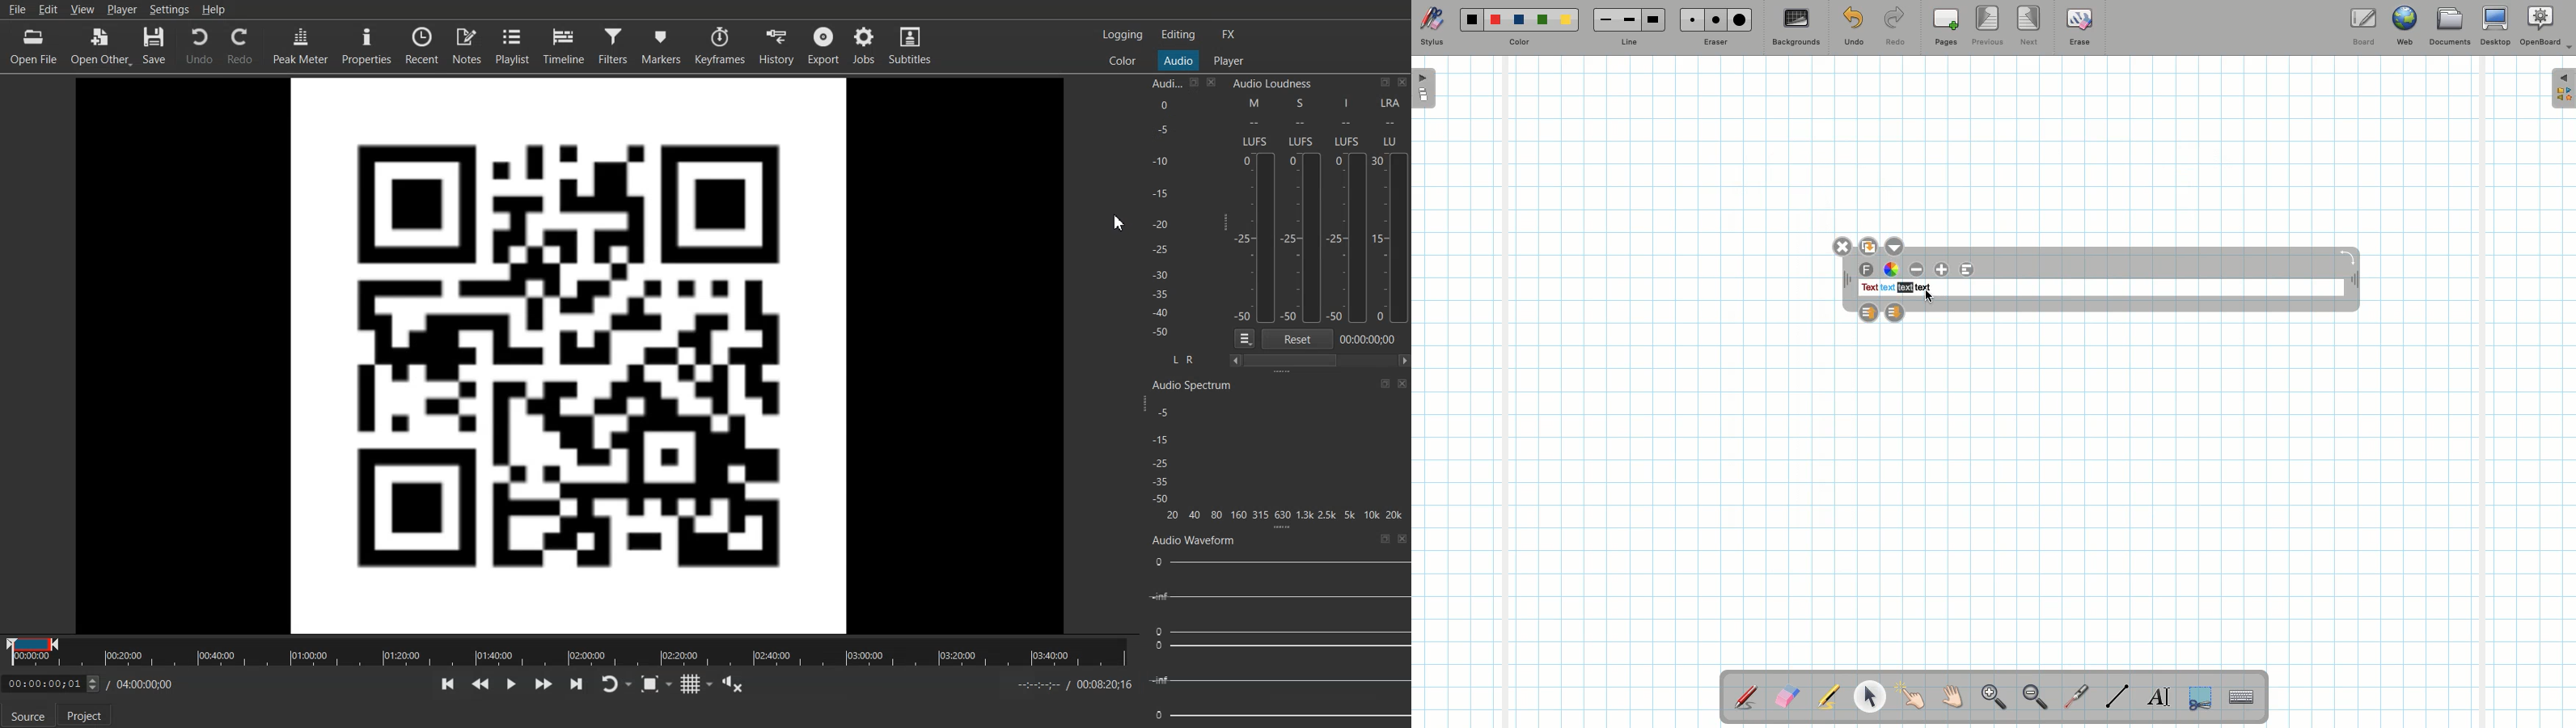 This screenshot has width=2576, height=728. I want to click on Properties, so click(367, 46).